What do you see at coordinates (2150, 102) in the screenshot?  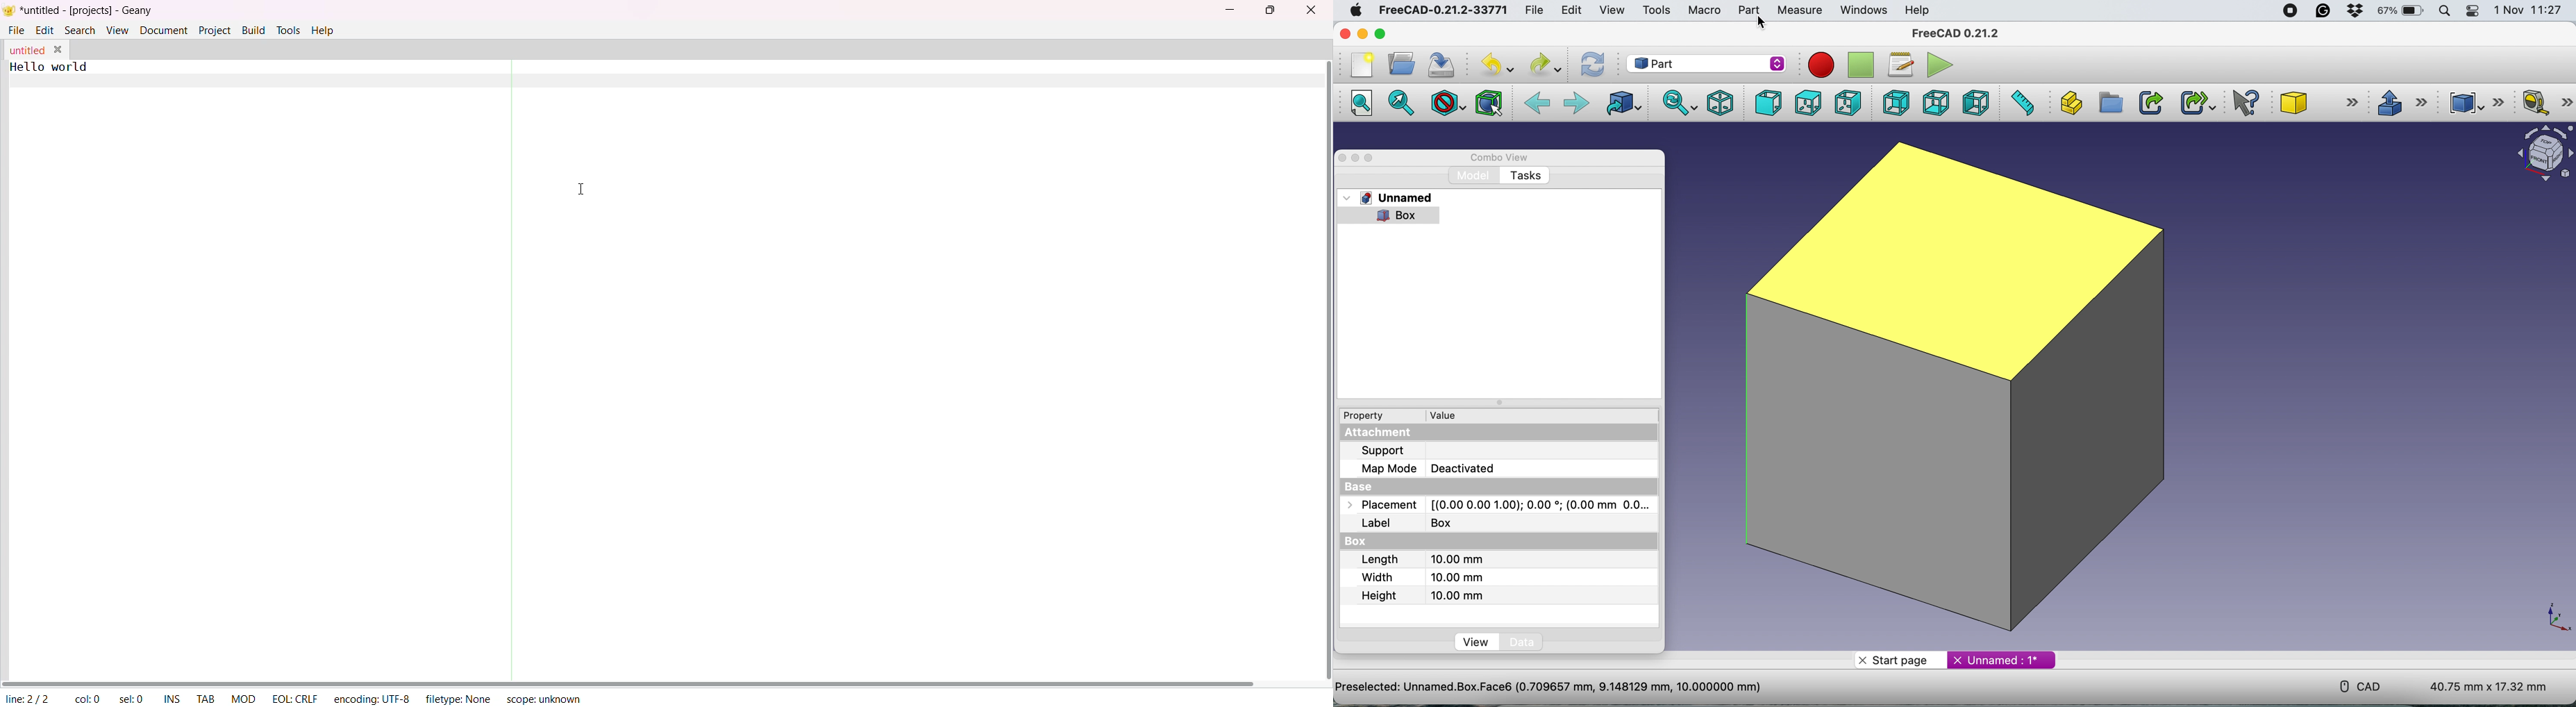 I see `make link` at bounding box center [2150, 102].